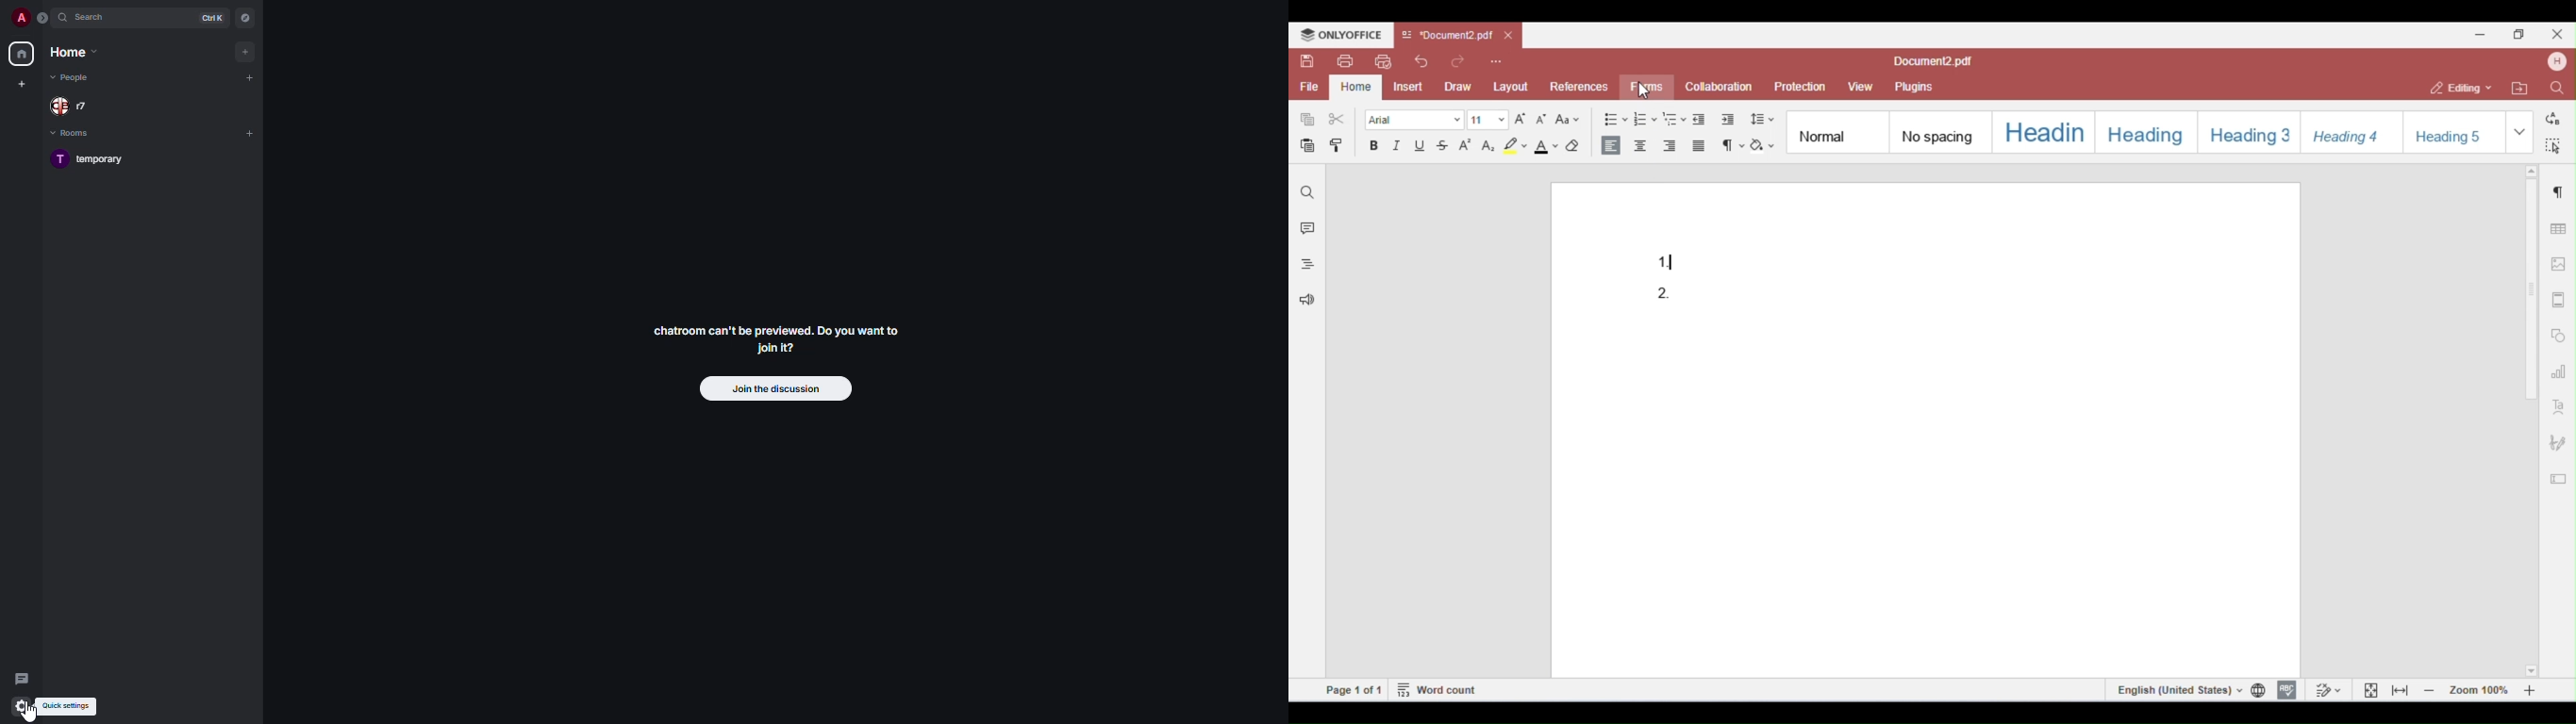 The image size is (2576, 728). Describe the element at coordinates (74, 107) in the screenshot. I see `people` at that location.